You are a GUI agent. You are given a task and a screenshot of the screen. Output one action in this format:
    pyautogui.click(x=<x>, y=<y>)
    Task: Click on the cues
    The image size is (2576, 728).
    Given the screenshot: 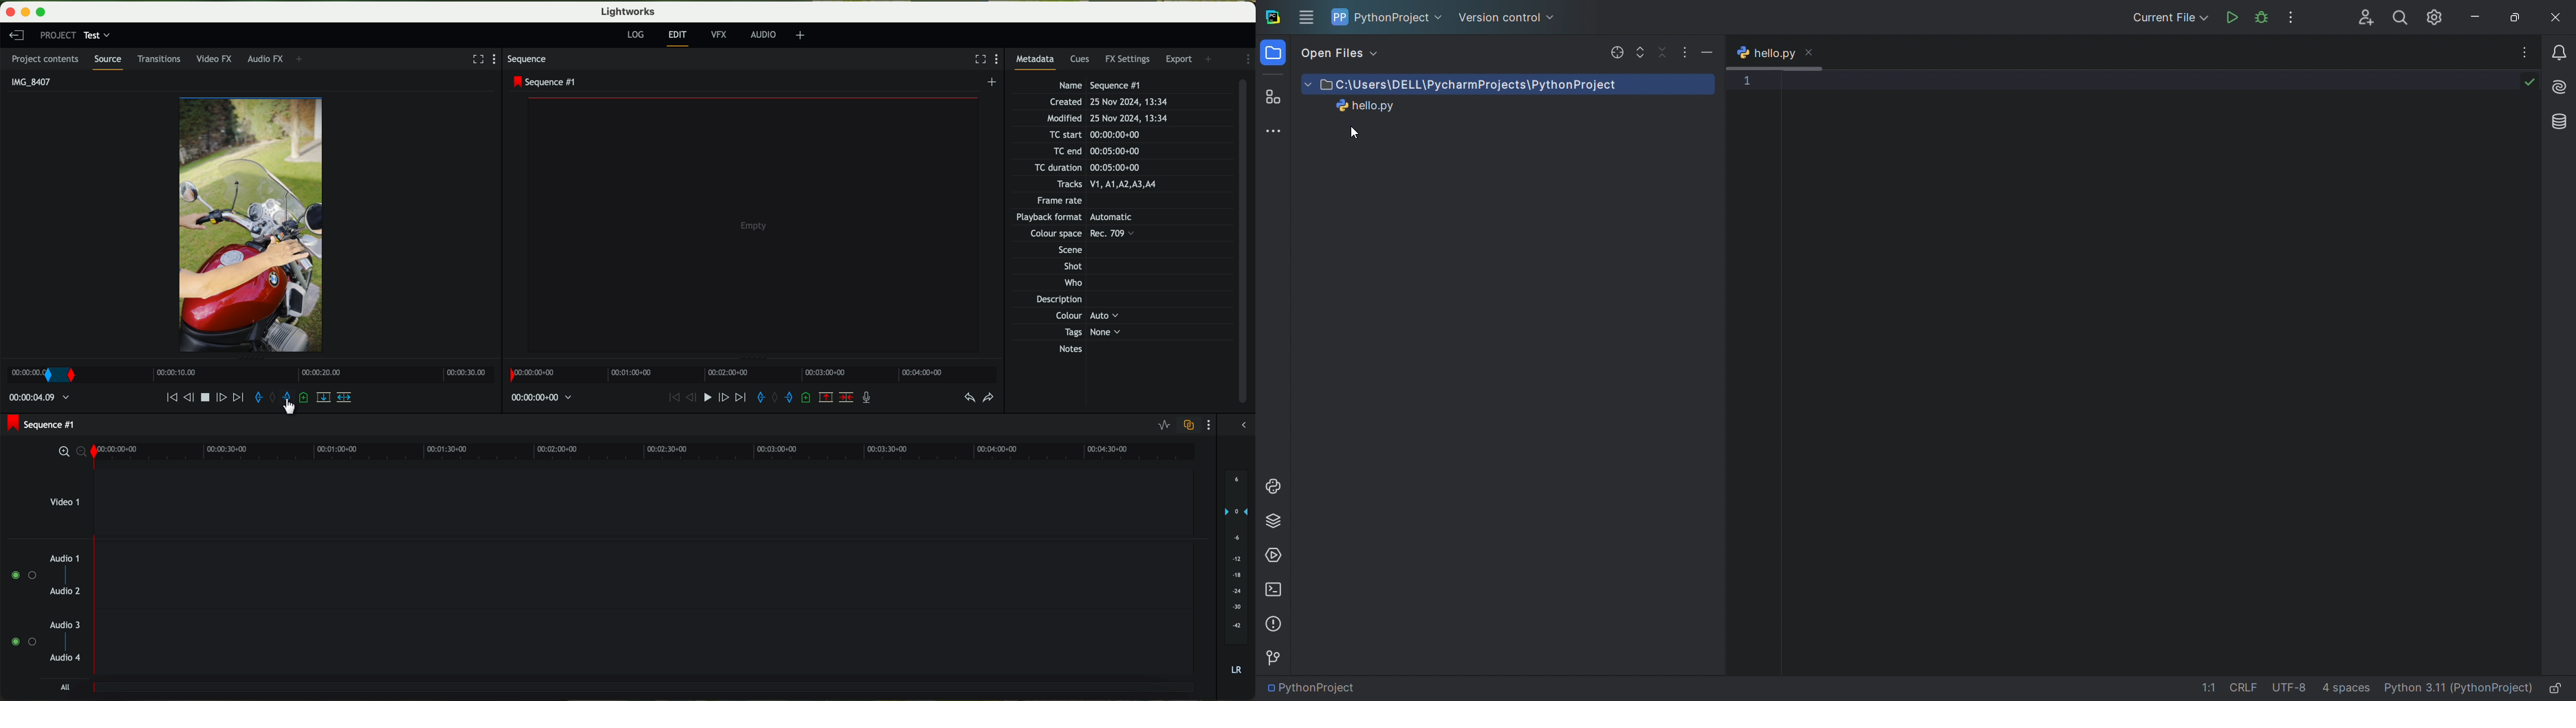 What is the action you would take?
    pyautogui.click(x=1082, y=61)
    